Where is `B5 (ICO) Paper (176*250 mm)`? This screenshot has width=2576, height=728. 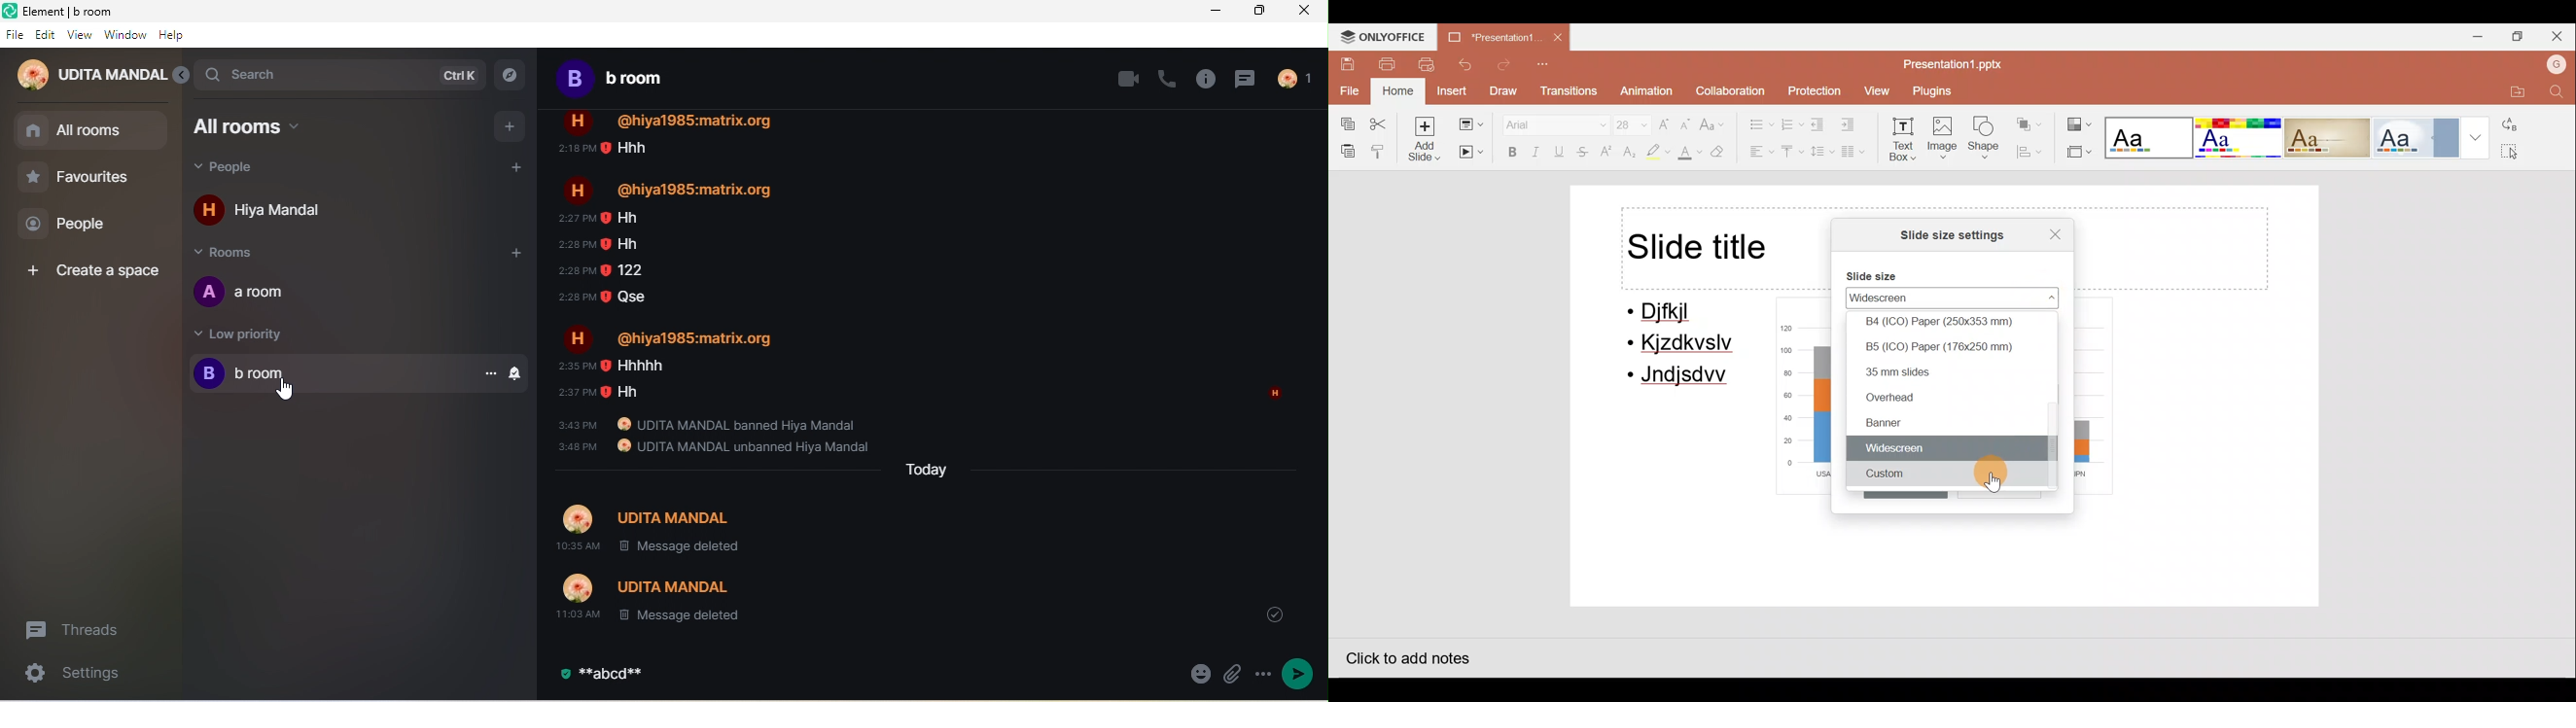
B5 (ICO) Paper (176*250 mm) is located at coordinates (1956, 346).